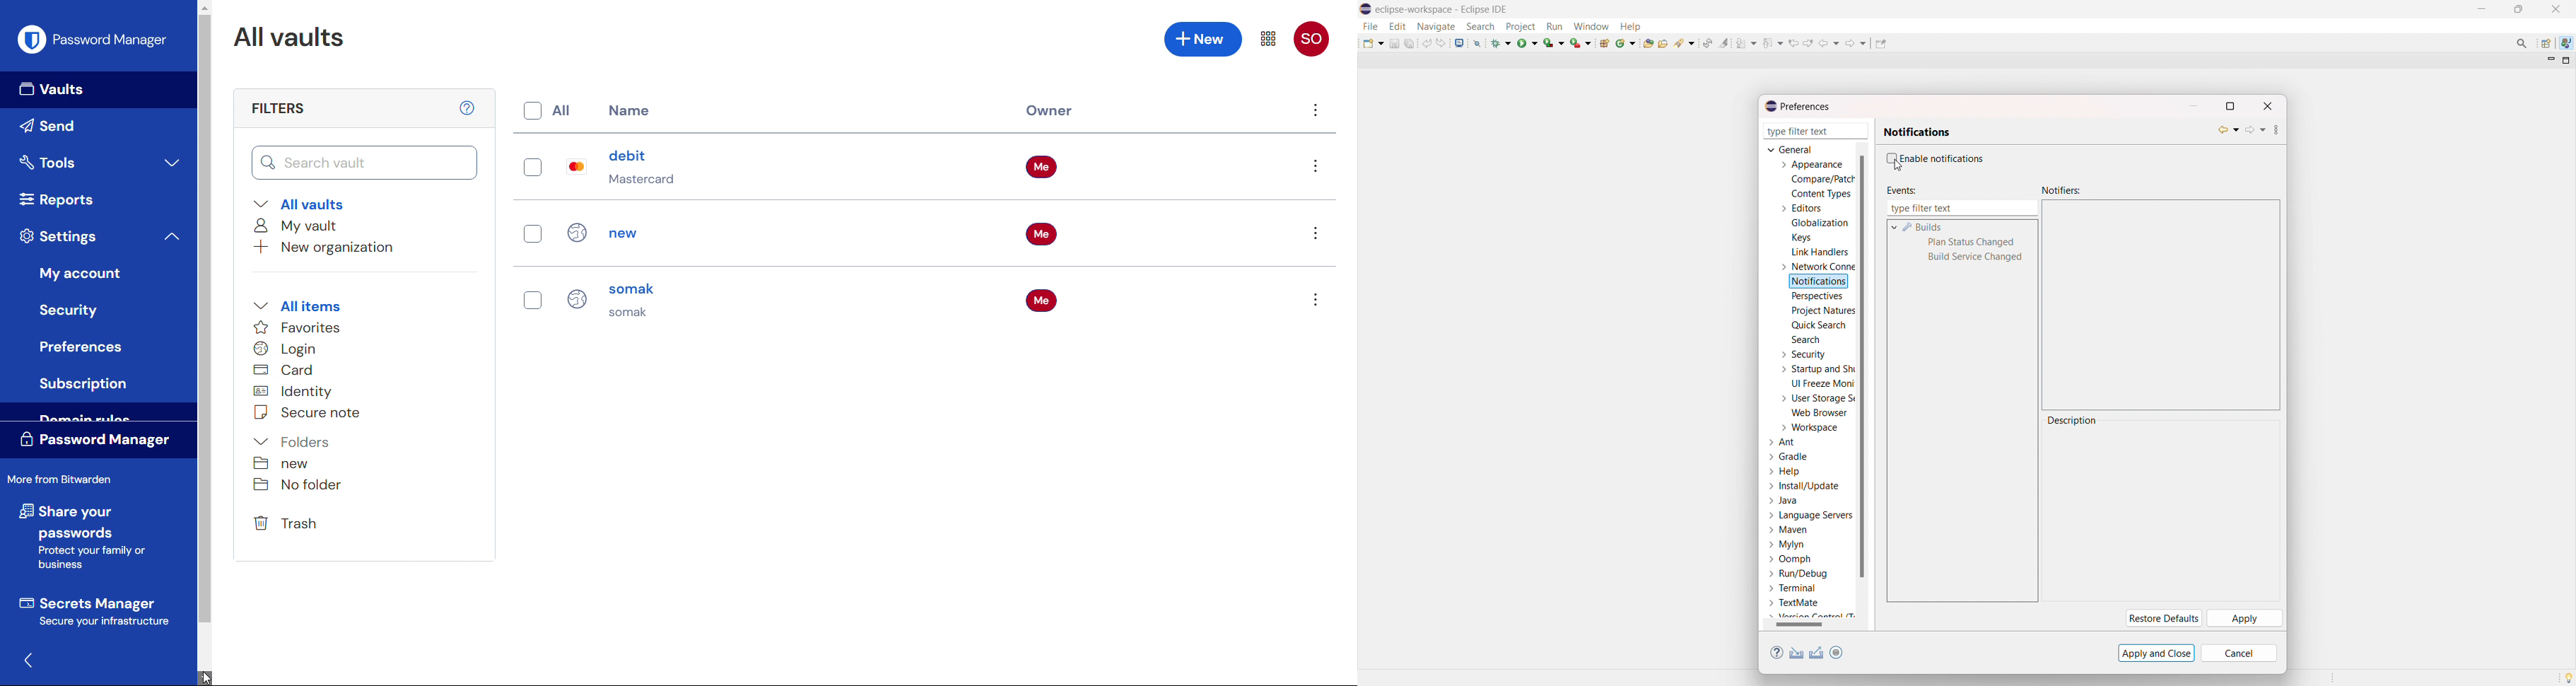 This screenshot has height=700, width=2576. I want to click on run, so click(1554, 27).